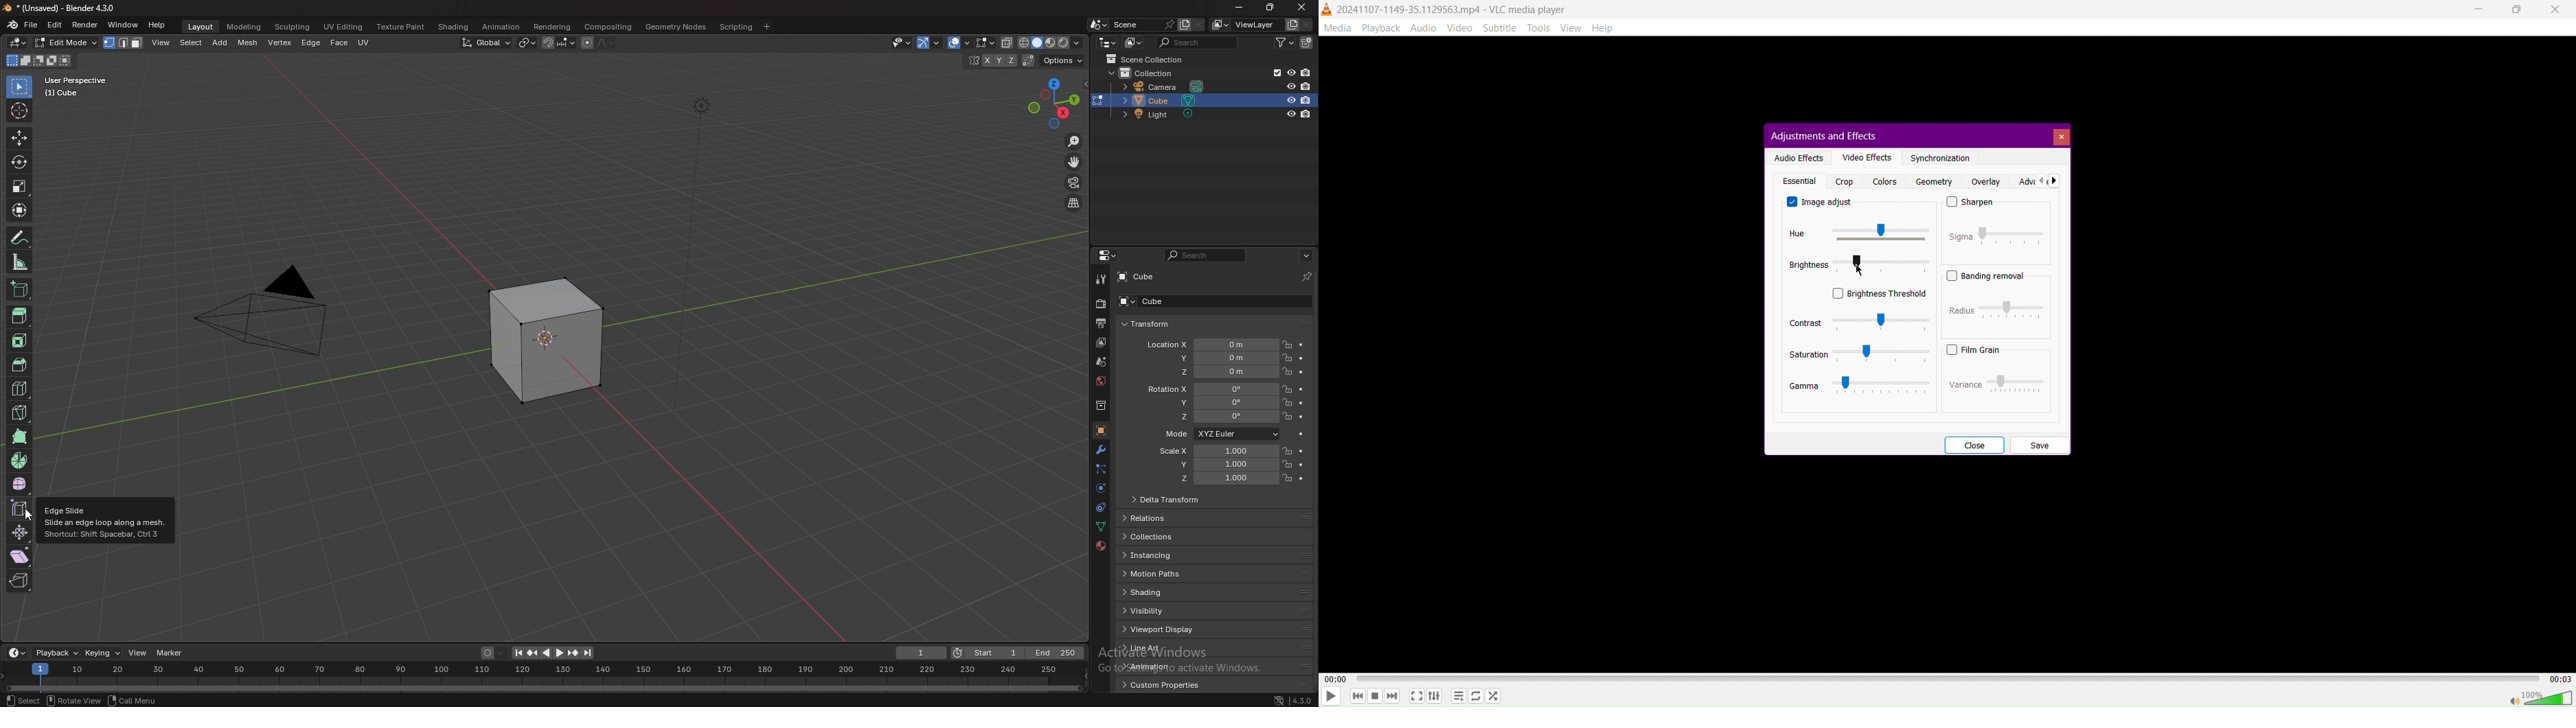 Image resolution: width=2576 pixels, height=728 pixels. What do you see at coordinates (1155, 519) in the screenshot?
I see `relations` at bounding box center [1155, 519].